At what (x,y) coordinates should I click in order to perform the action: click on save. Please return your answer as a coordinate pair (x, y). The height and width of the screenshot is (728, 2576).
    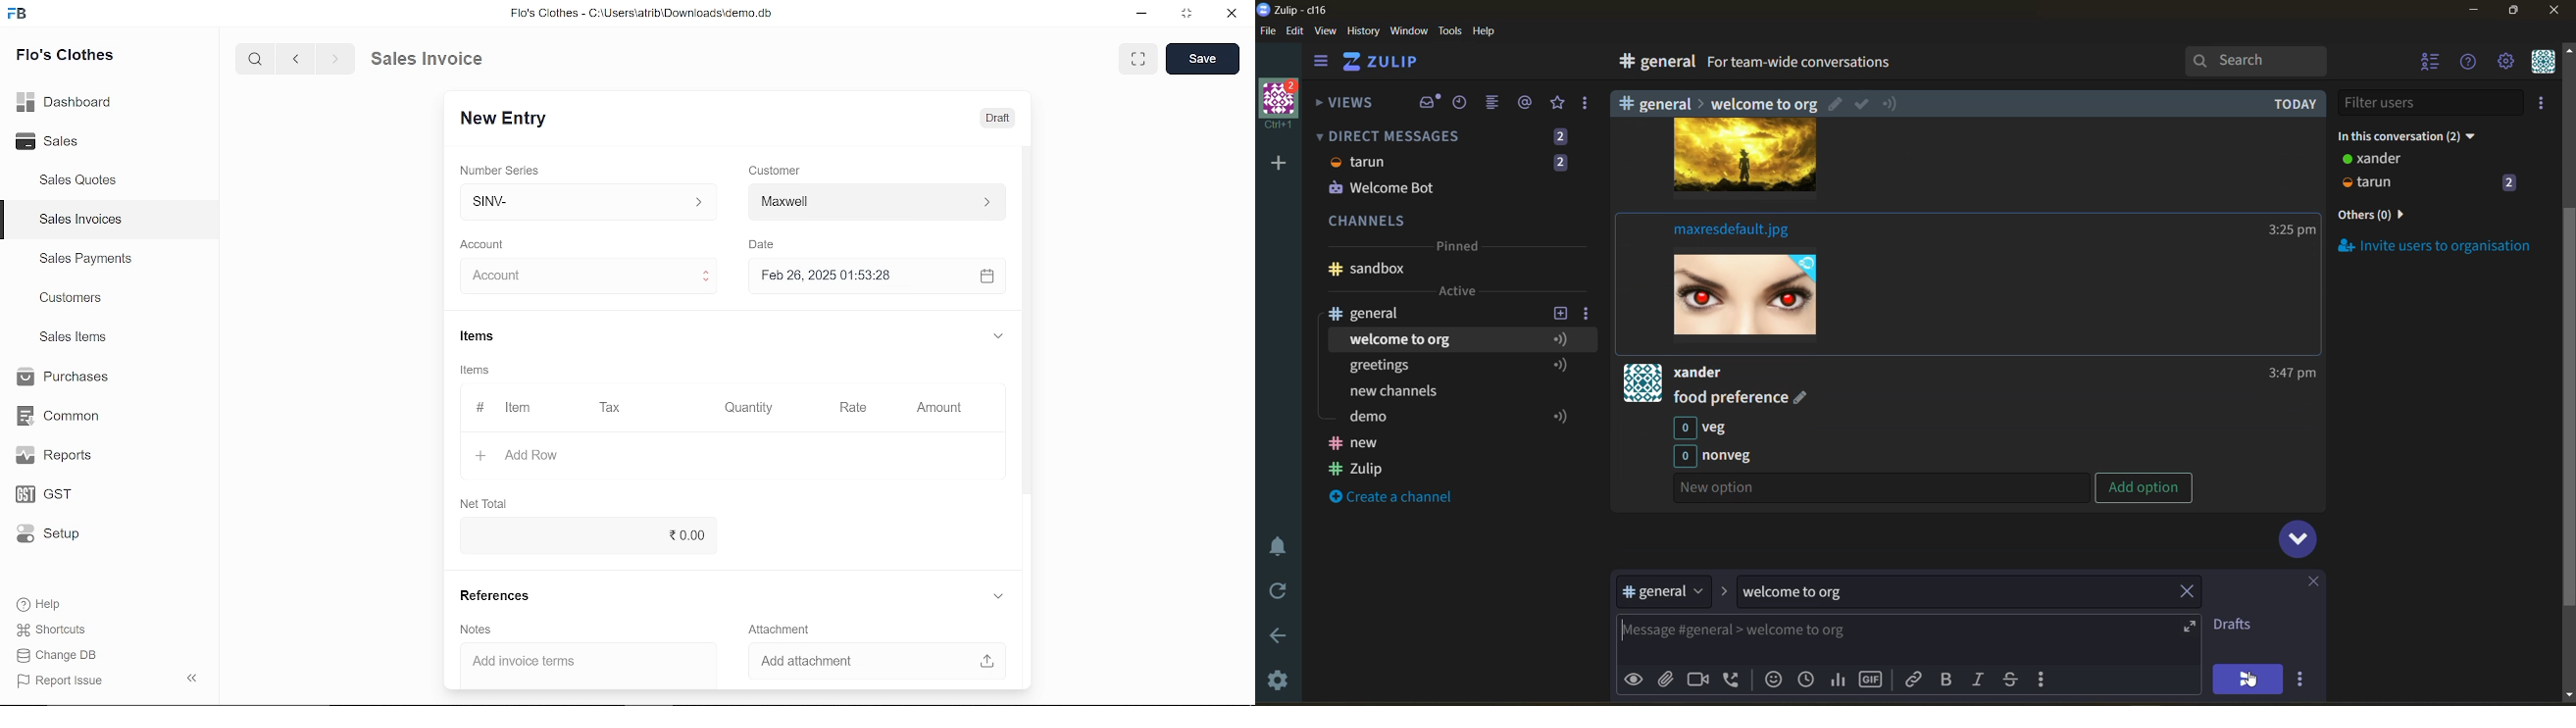
    Looking at the image, I should click on (1202, 59).